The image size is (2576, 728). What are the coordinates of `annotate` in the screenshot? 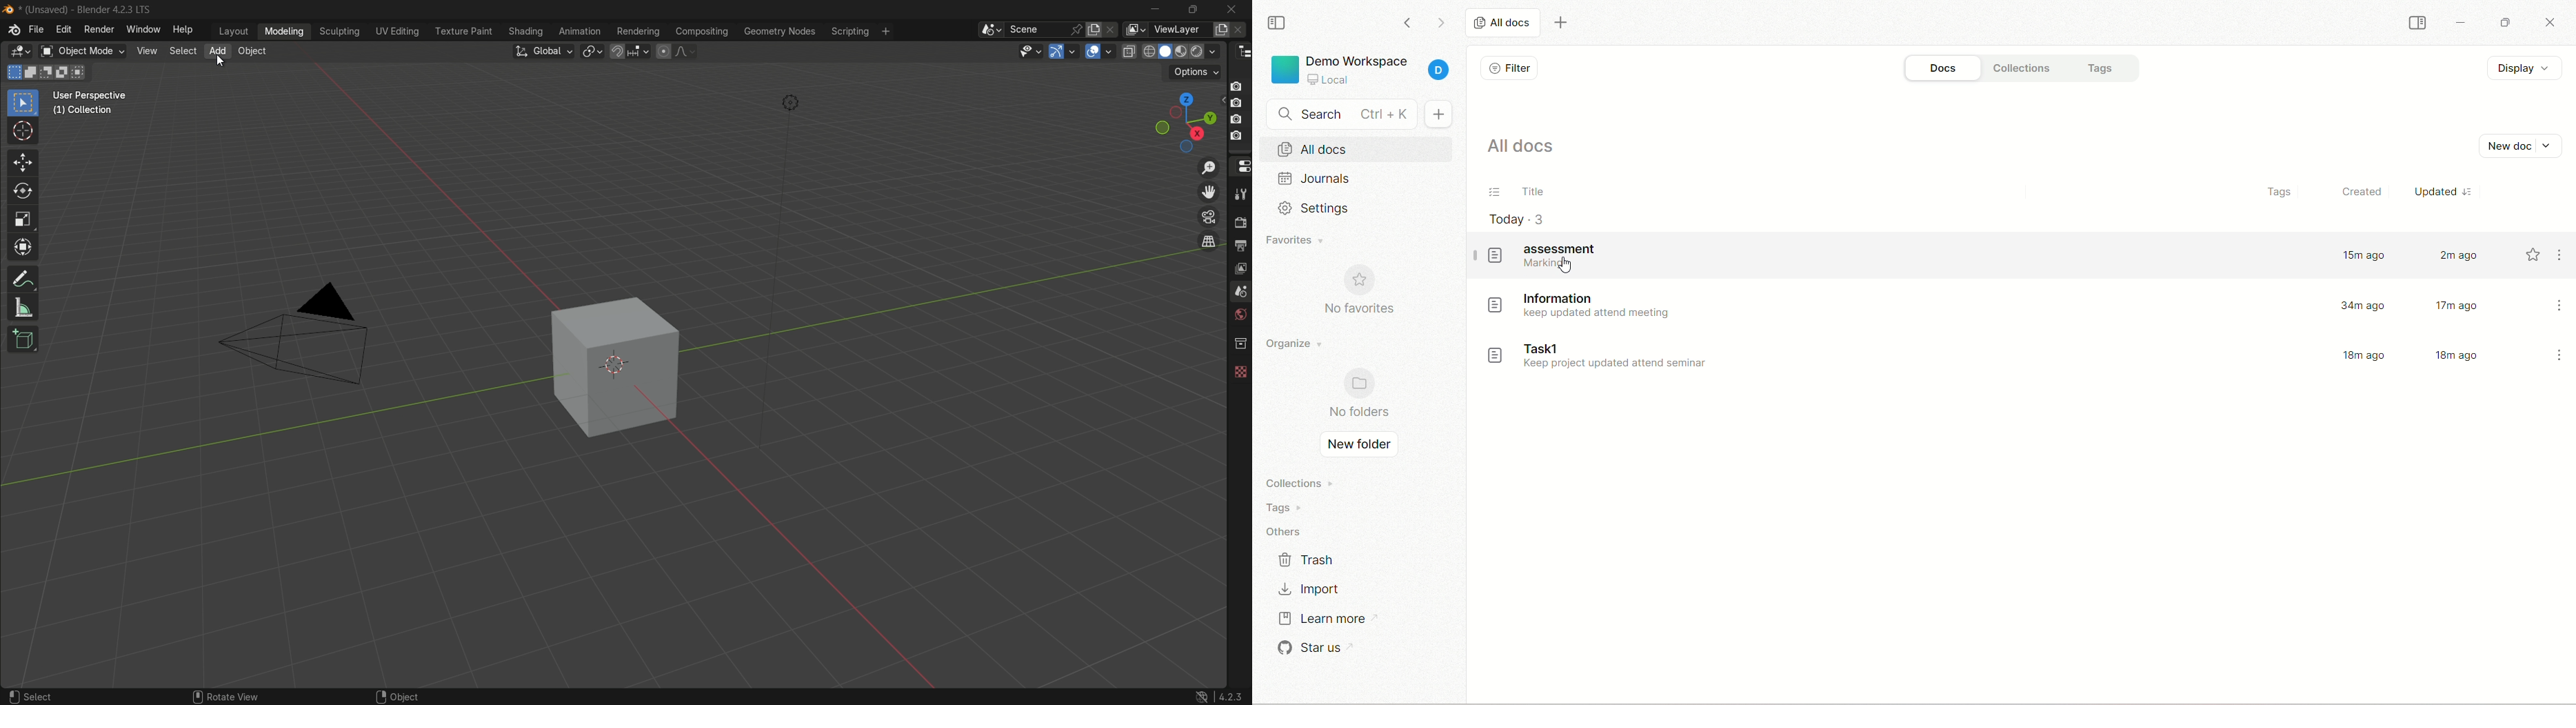 It's located at (23, 277).